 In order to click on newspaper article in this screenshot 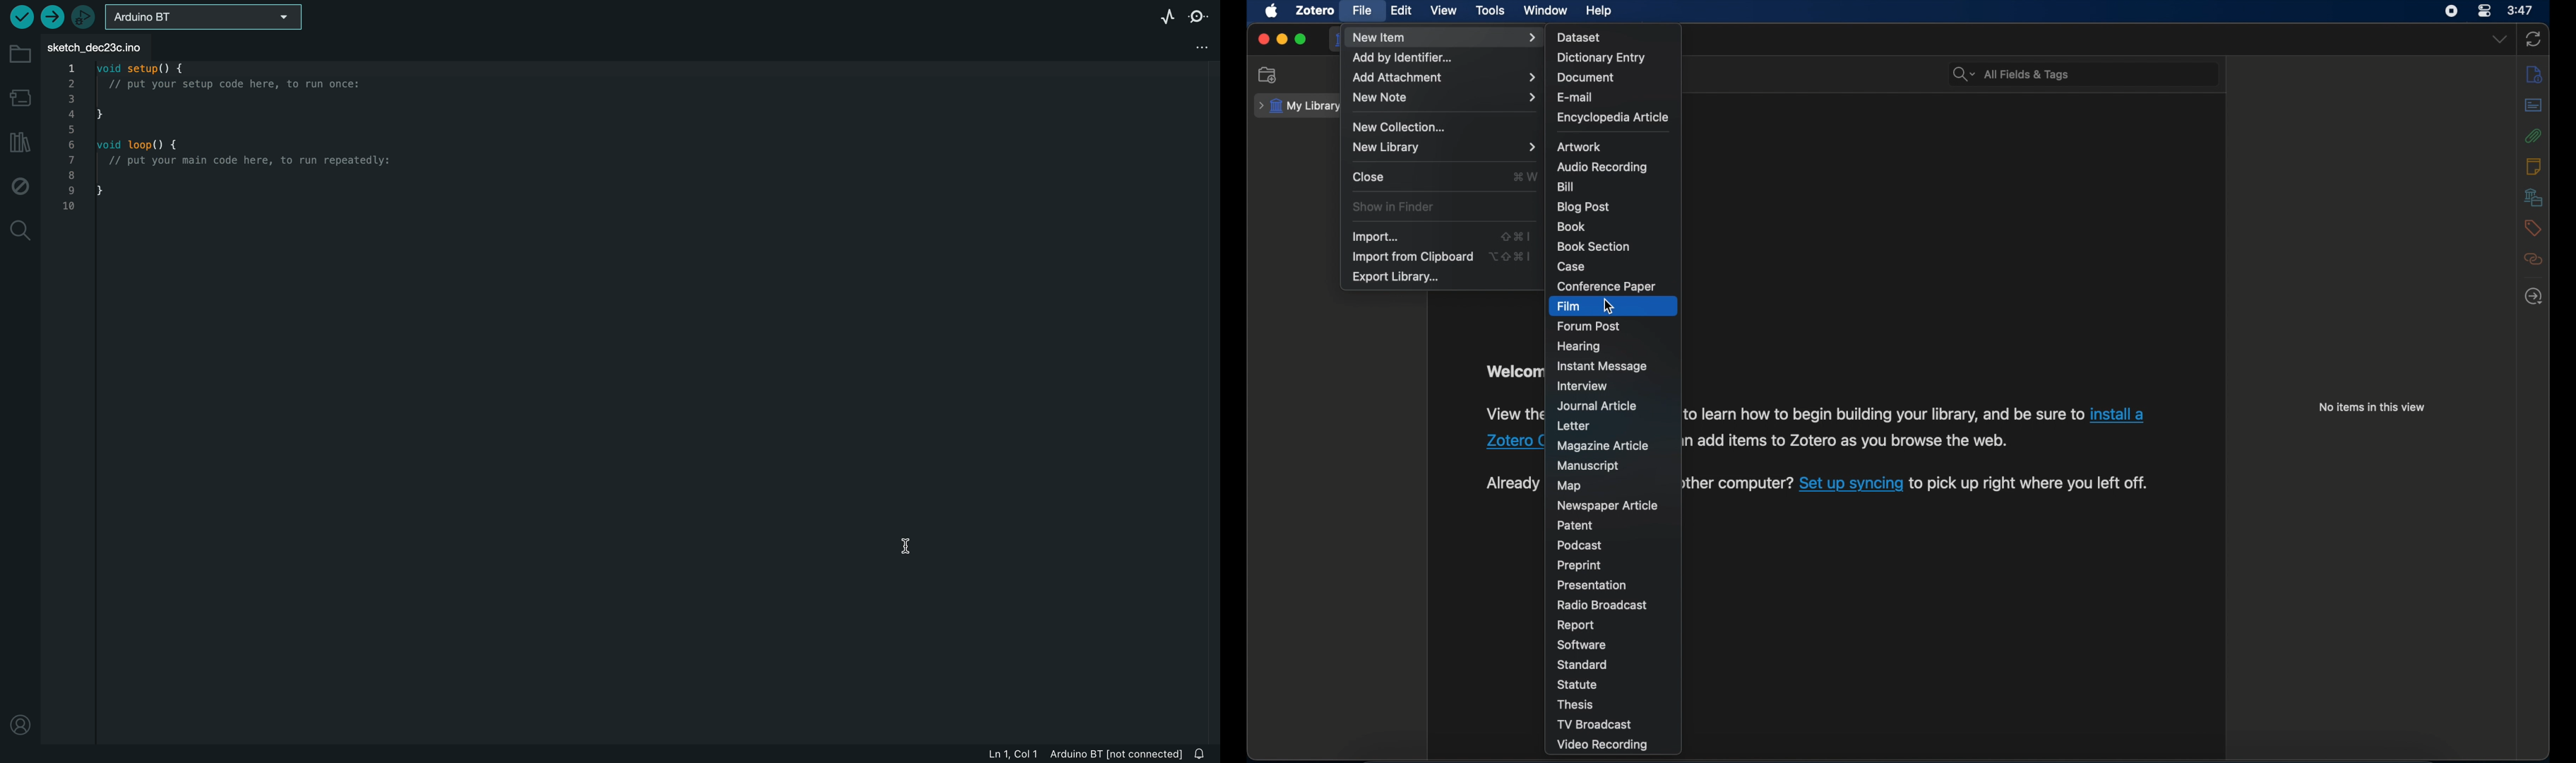, I will do `click(1607, 505)`.